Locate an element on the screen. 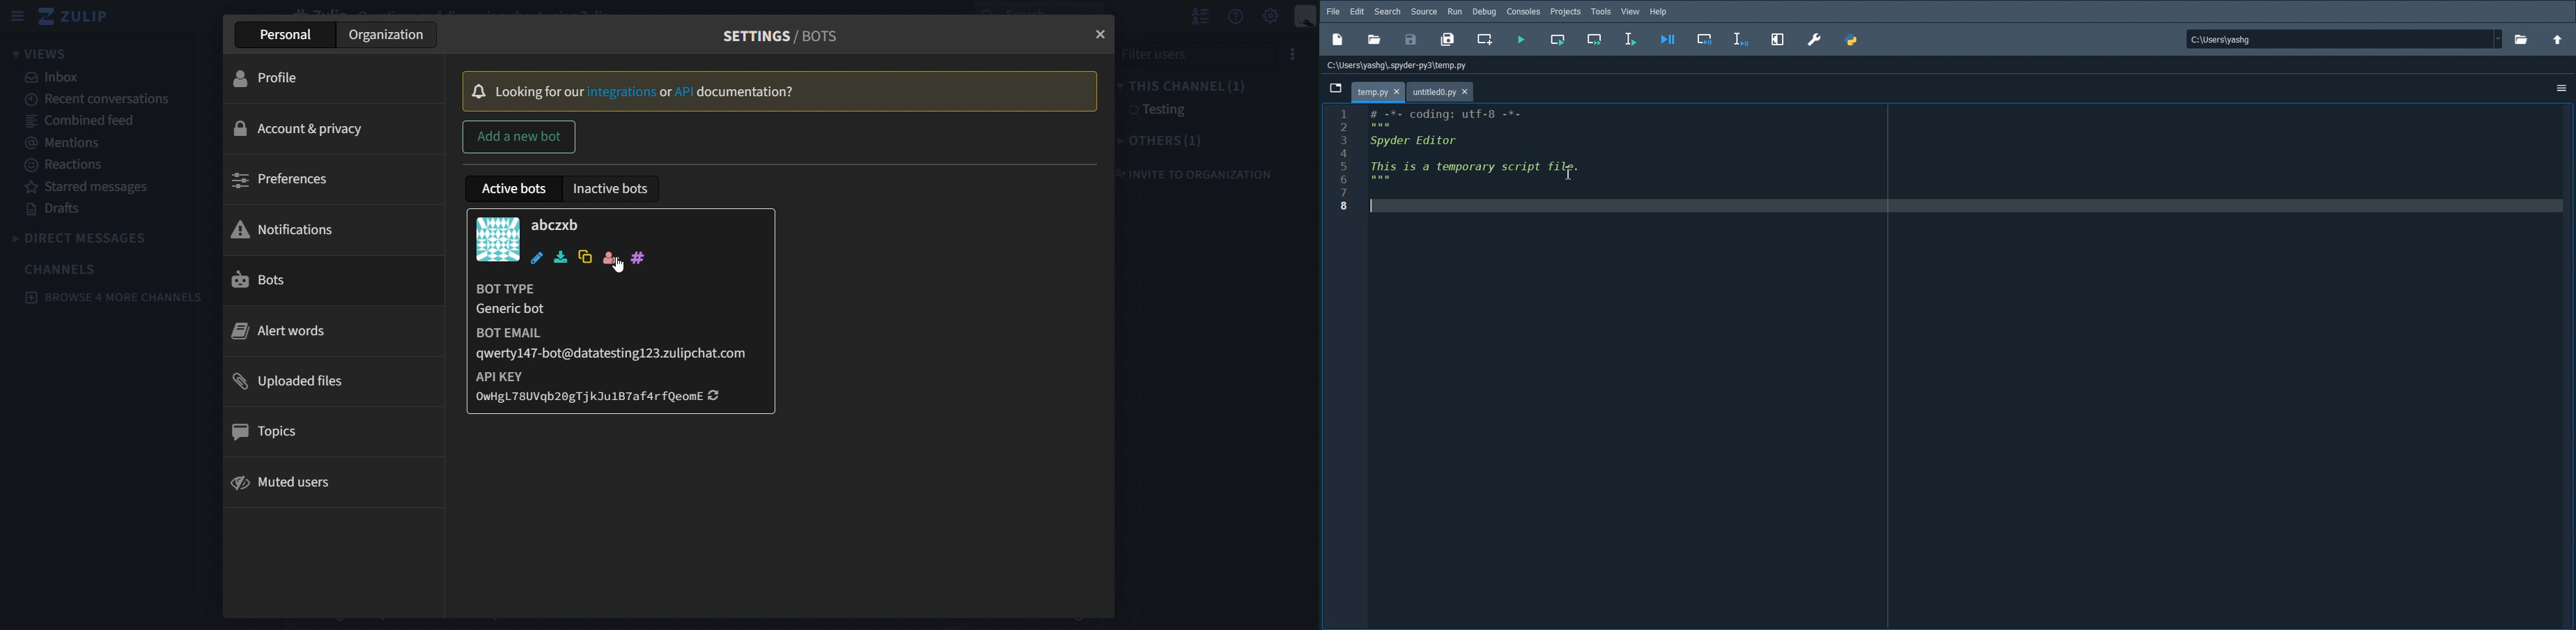 The width and height of the screenshot is (2576, 644). source is located at coordinates (1425, 12).